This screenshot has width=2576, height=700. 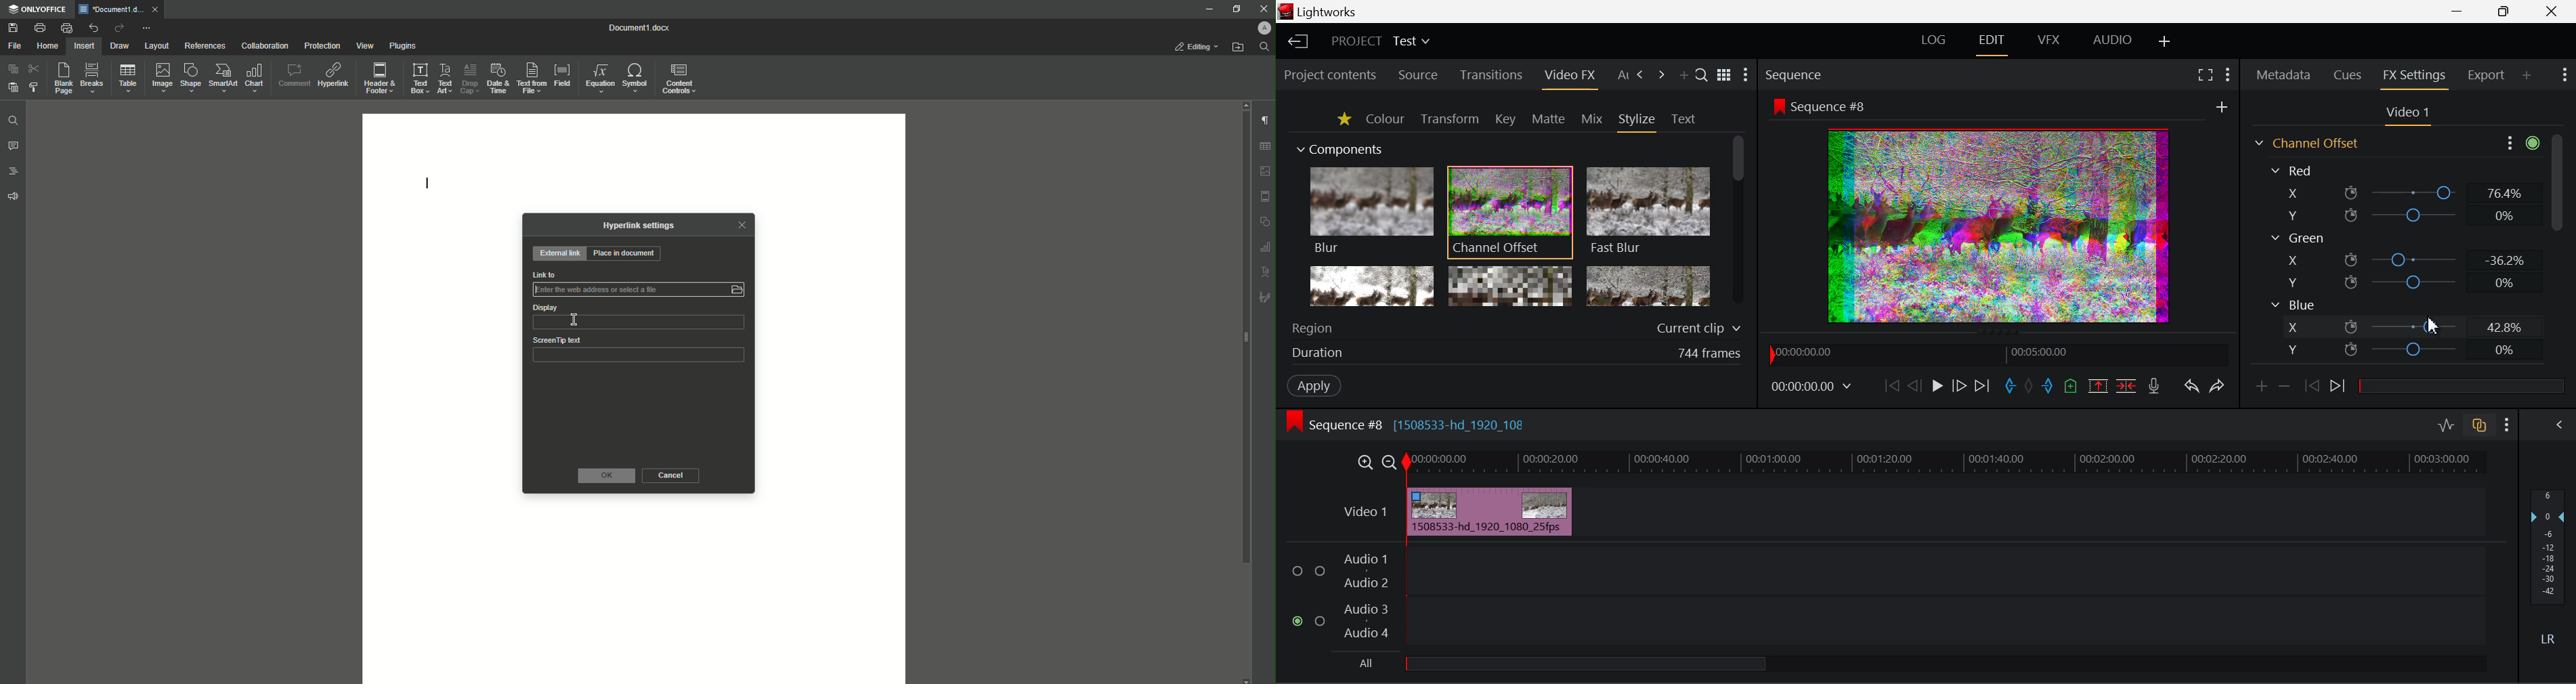 I want to click on Comment, so click(x=292, y=77).